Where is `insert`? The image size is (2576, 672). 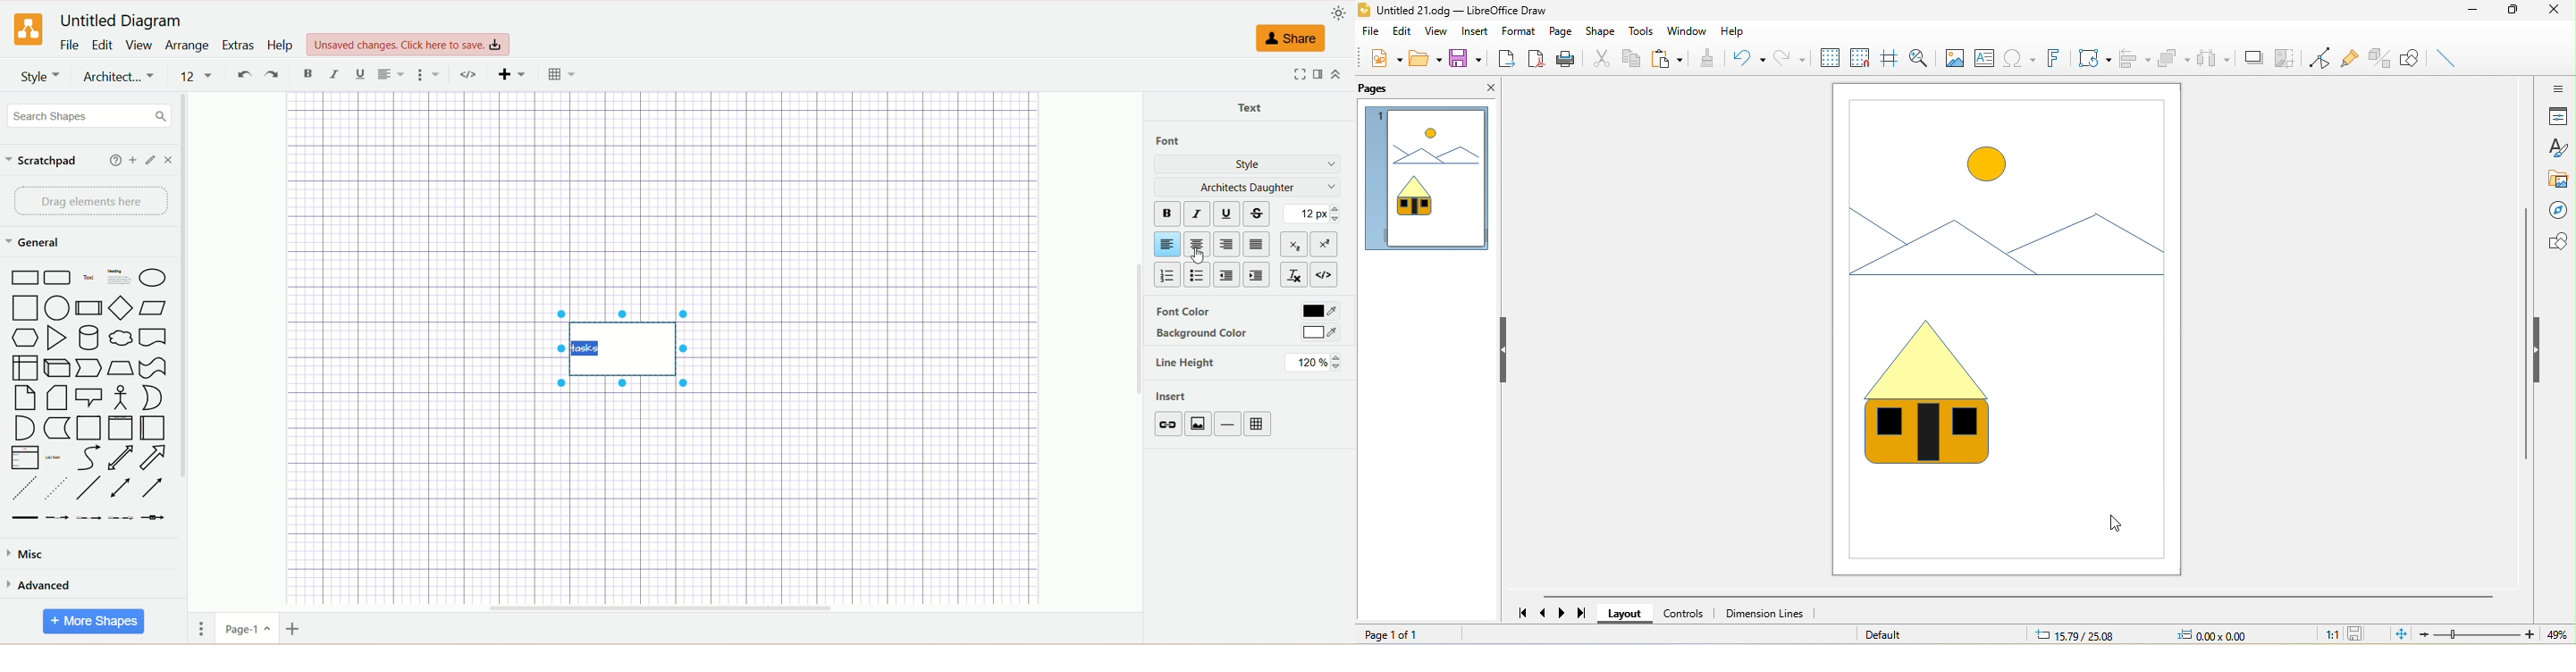
insert is located at coordinates (1476, 32).